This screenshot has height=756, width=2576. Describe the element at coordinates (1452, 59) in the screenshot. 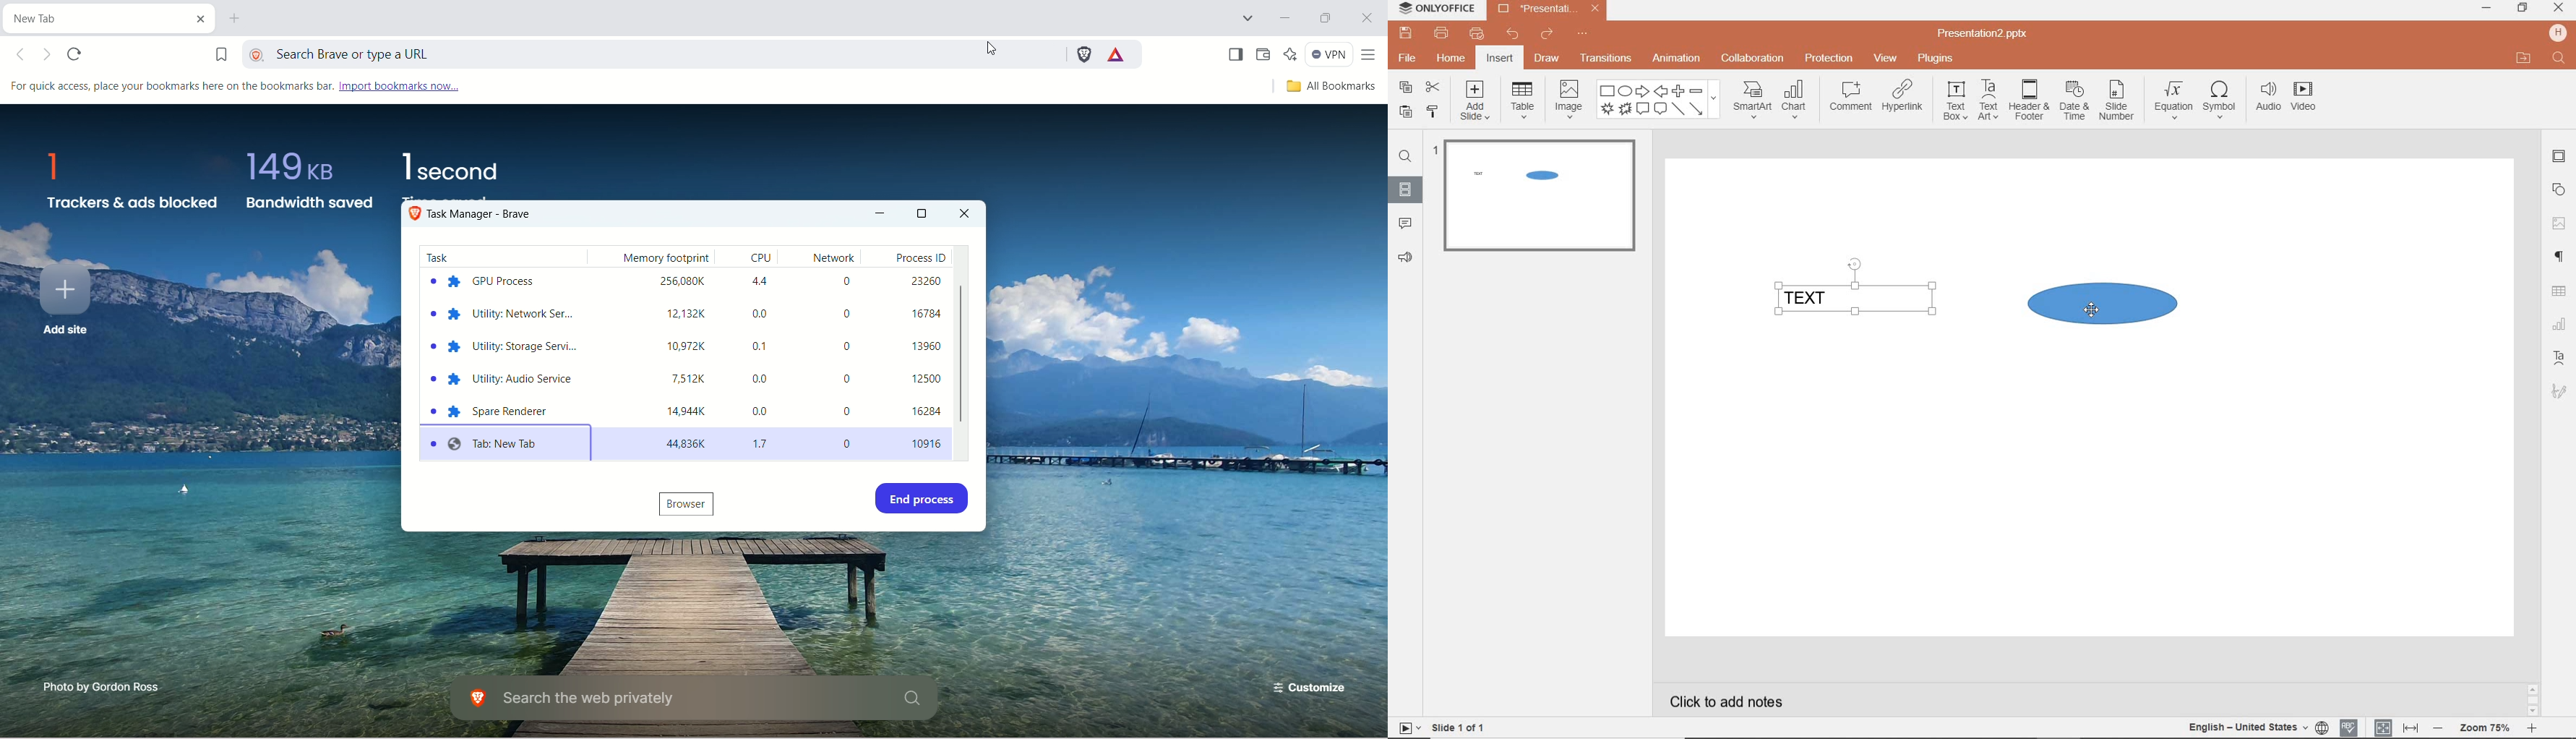

I see `home` at that location.